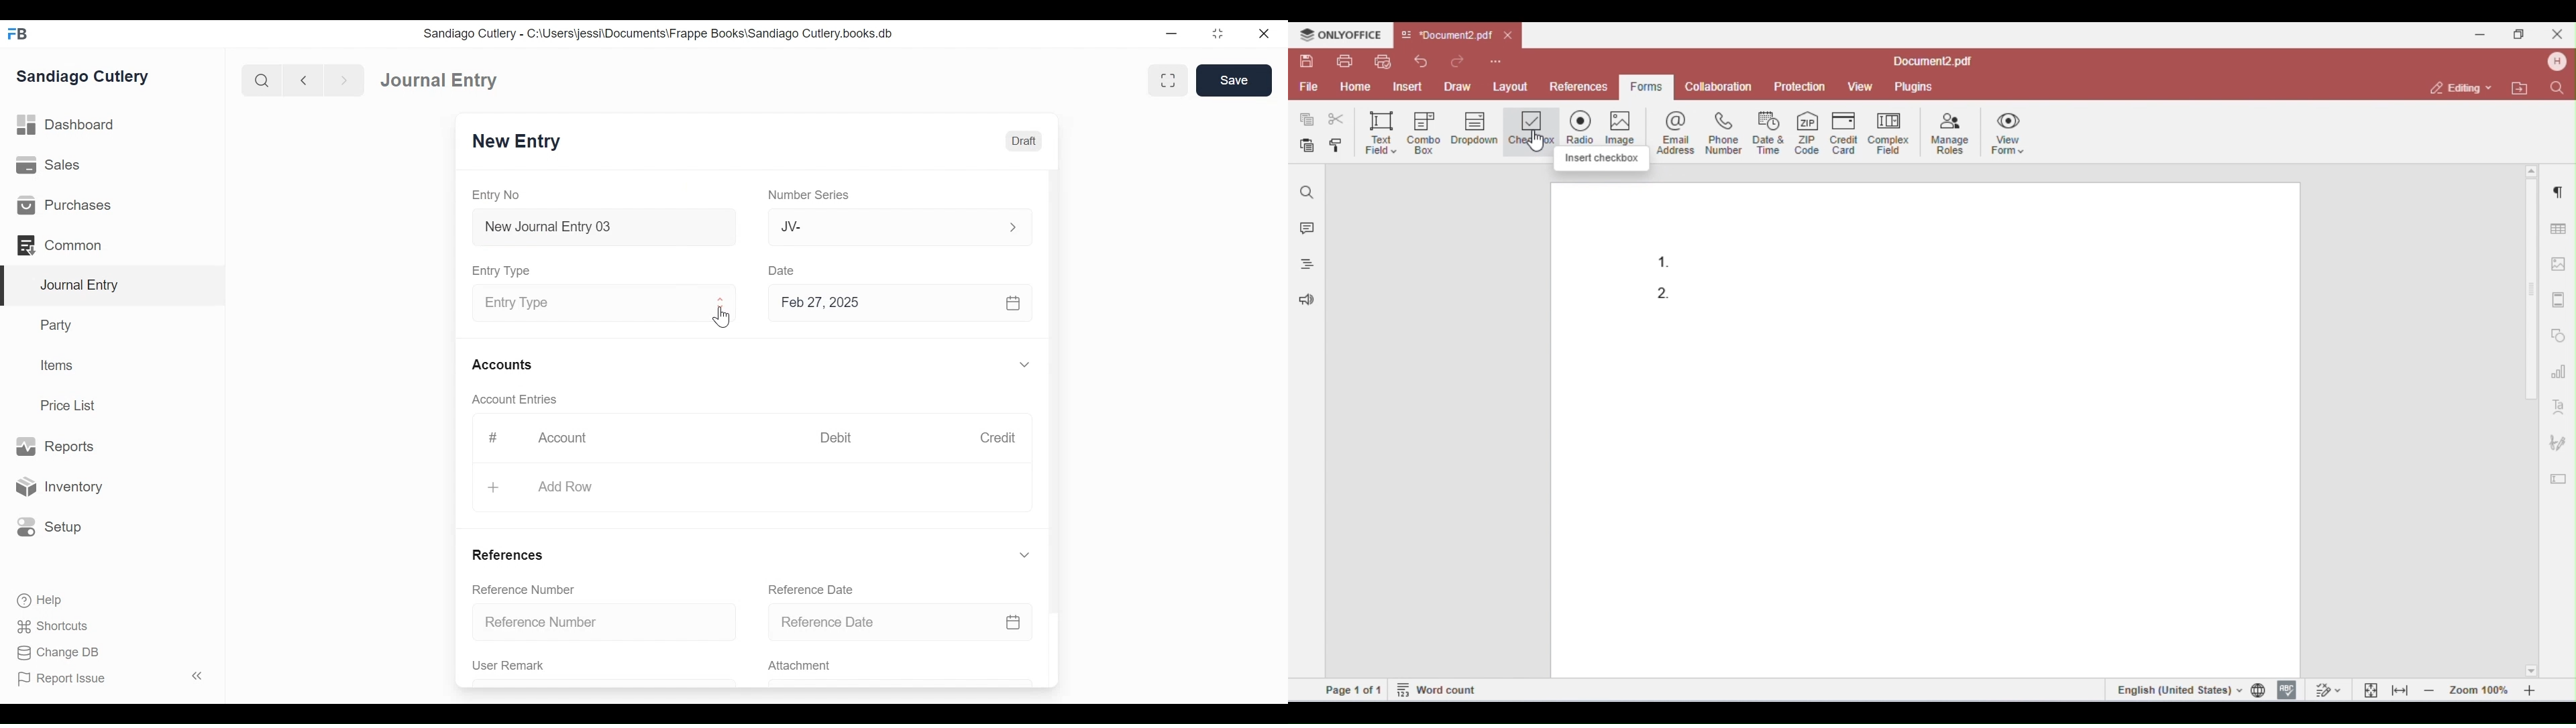 The height and width of the screenshot is (728, 2576). I want to click on Reference Date, so click(910, 621).